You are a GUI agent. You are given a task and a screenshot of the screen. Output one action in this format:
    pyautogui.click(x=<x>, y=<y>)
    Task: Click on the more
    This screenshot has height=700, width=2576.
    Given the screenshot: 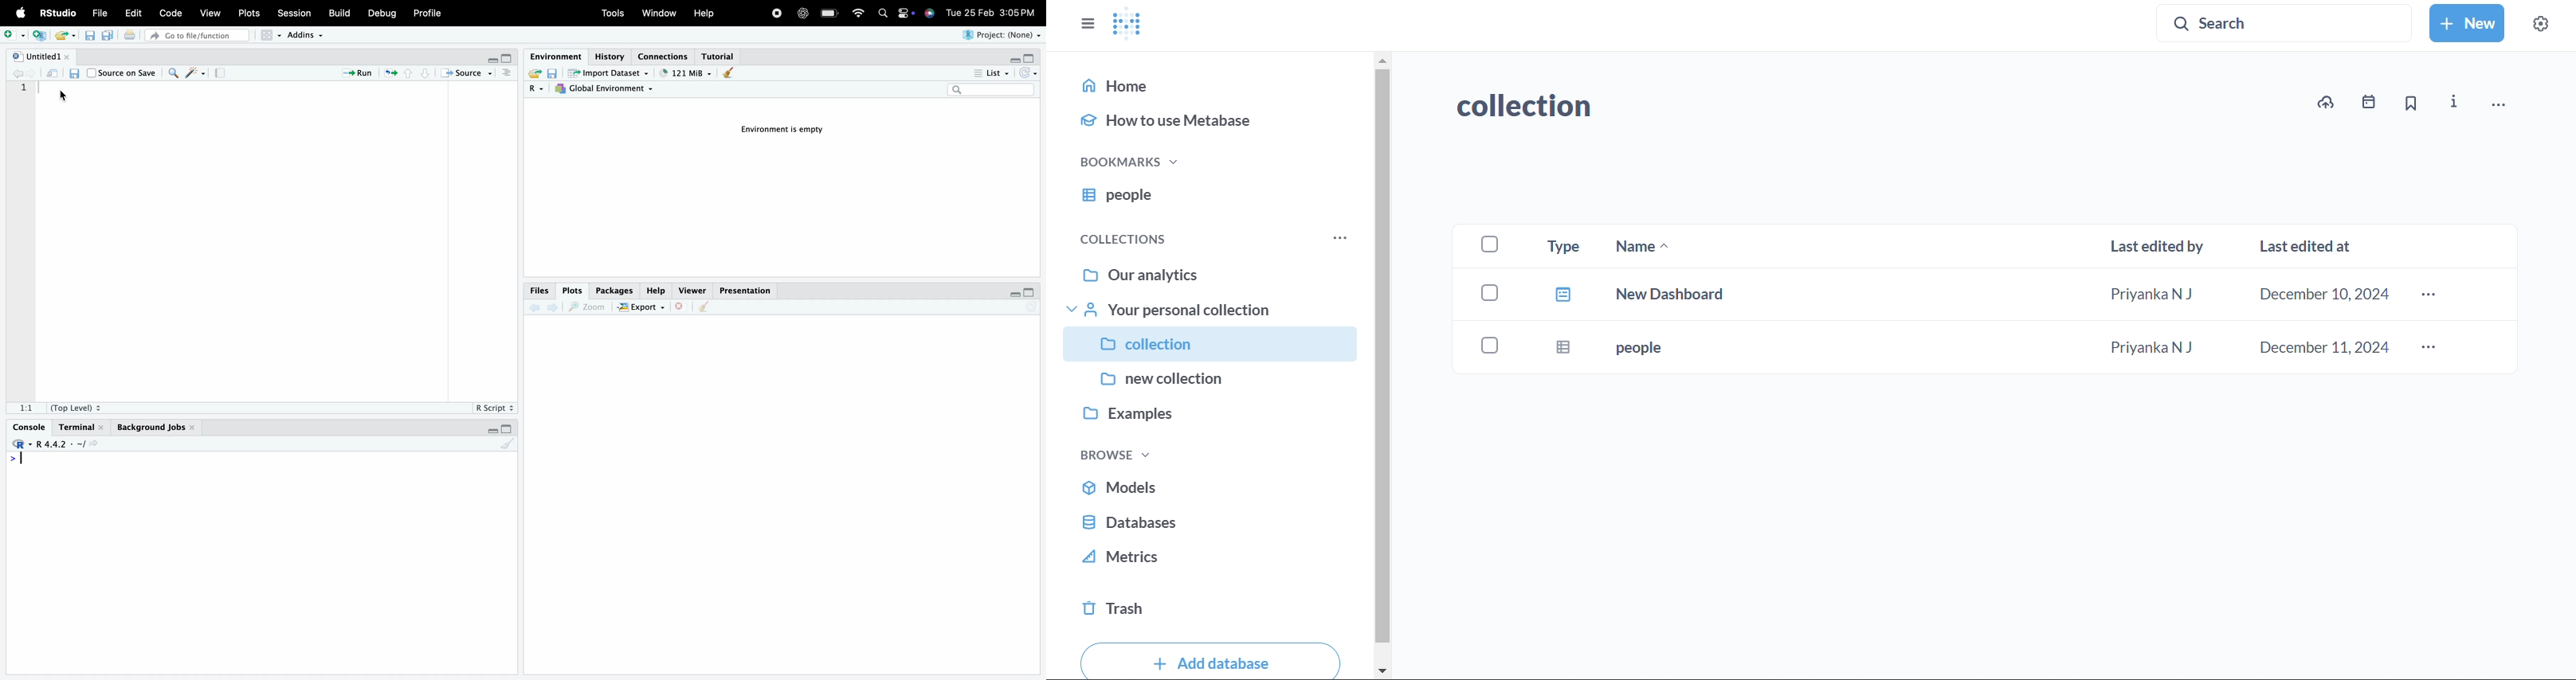 What is the action you would take?
    pyautogui.click(x=2428, y=295)
    